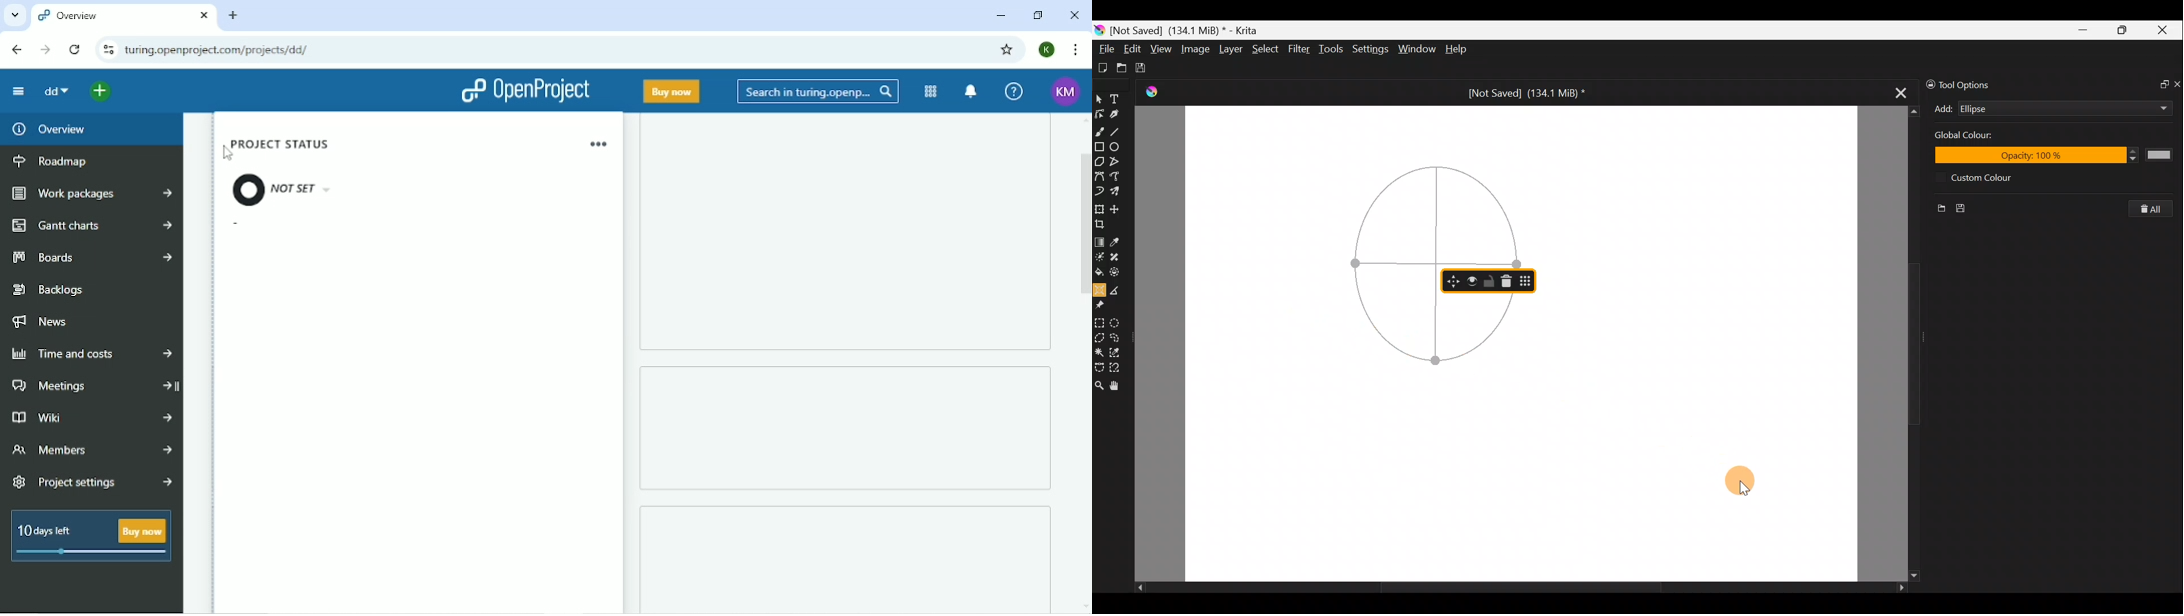 The height and width of the screenshot is (616, 2184). What do you see at coordinates (1100, 131) in the screenshot?
I see `Freehand brush tool` at bounding box center [1100, 131].